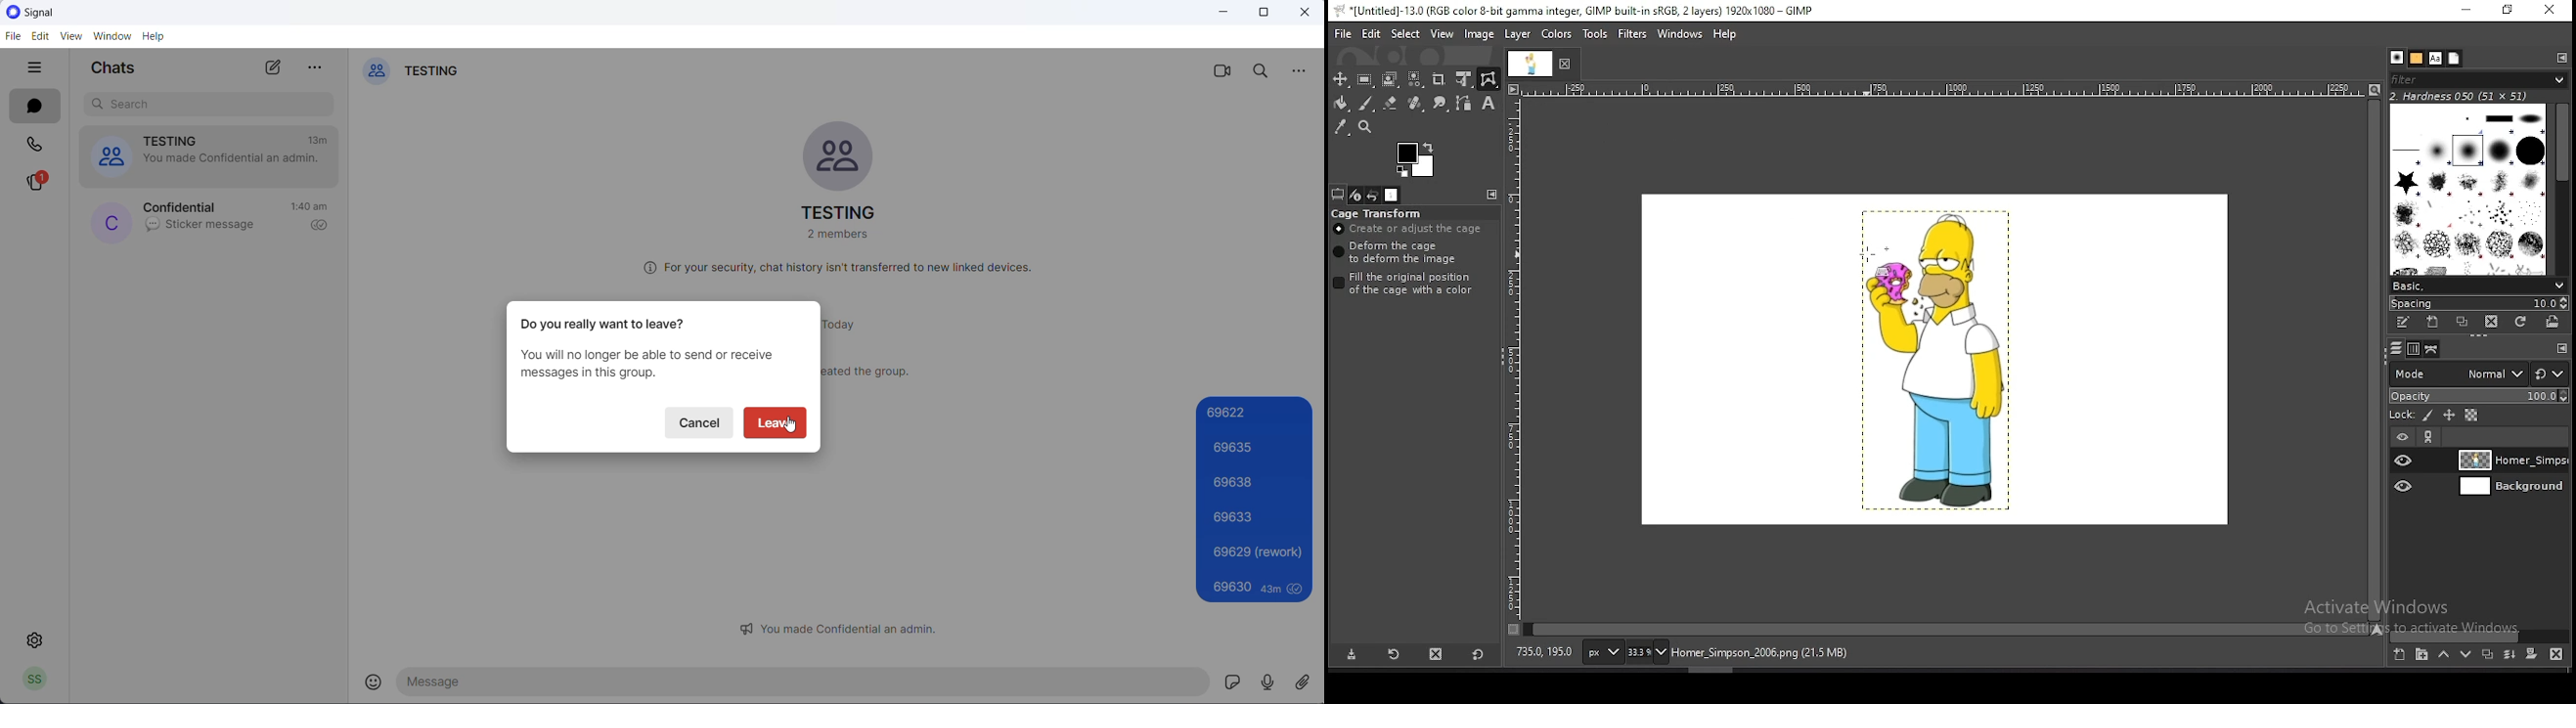  I want to click on device status, so click(1355, 195).